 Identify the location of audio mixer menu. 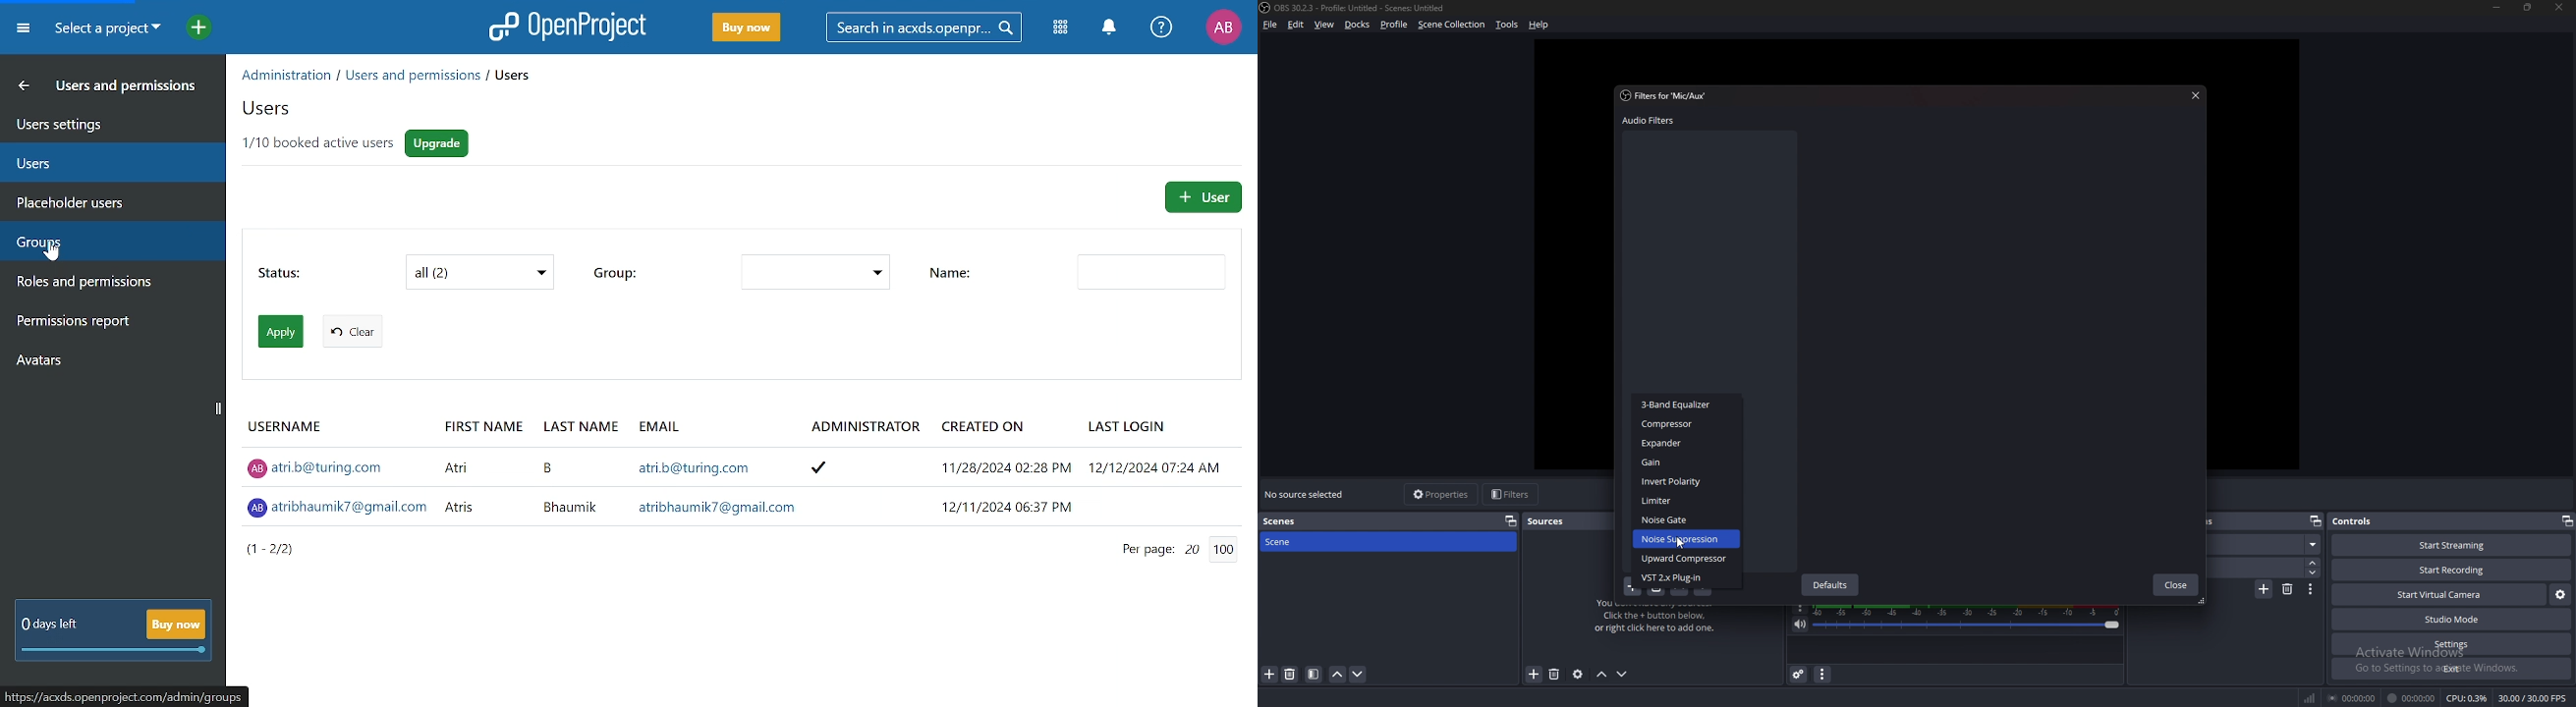
(1823, 675).